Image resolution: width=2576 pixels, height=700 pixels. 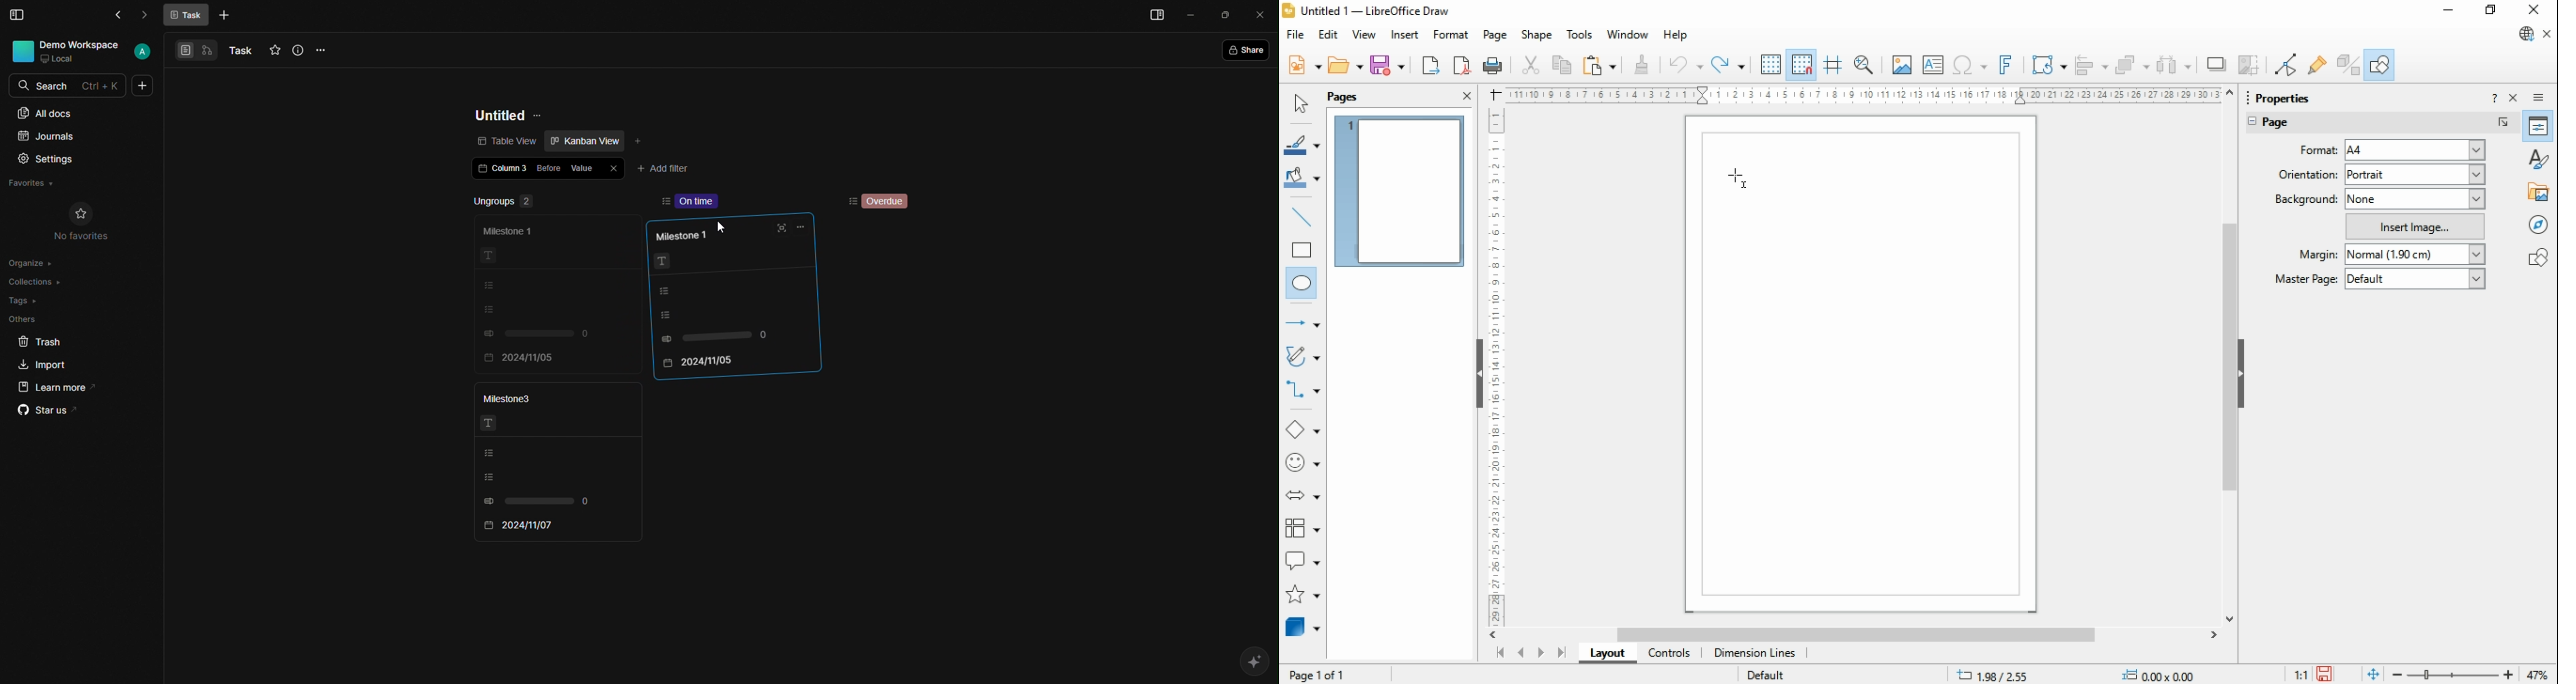 I want to click on cut, so click(x=1530, y=64).